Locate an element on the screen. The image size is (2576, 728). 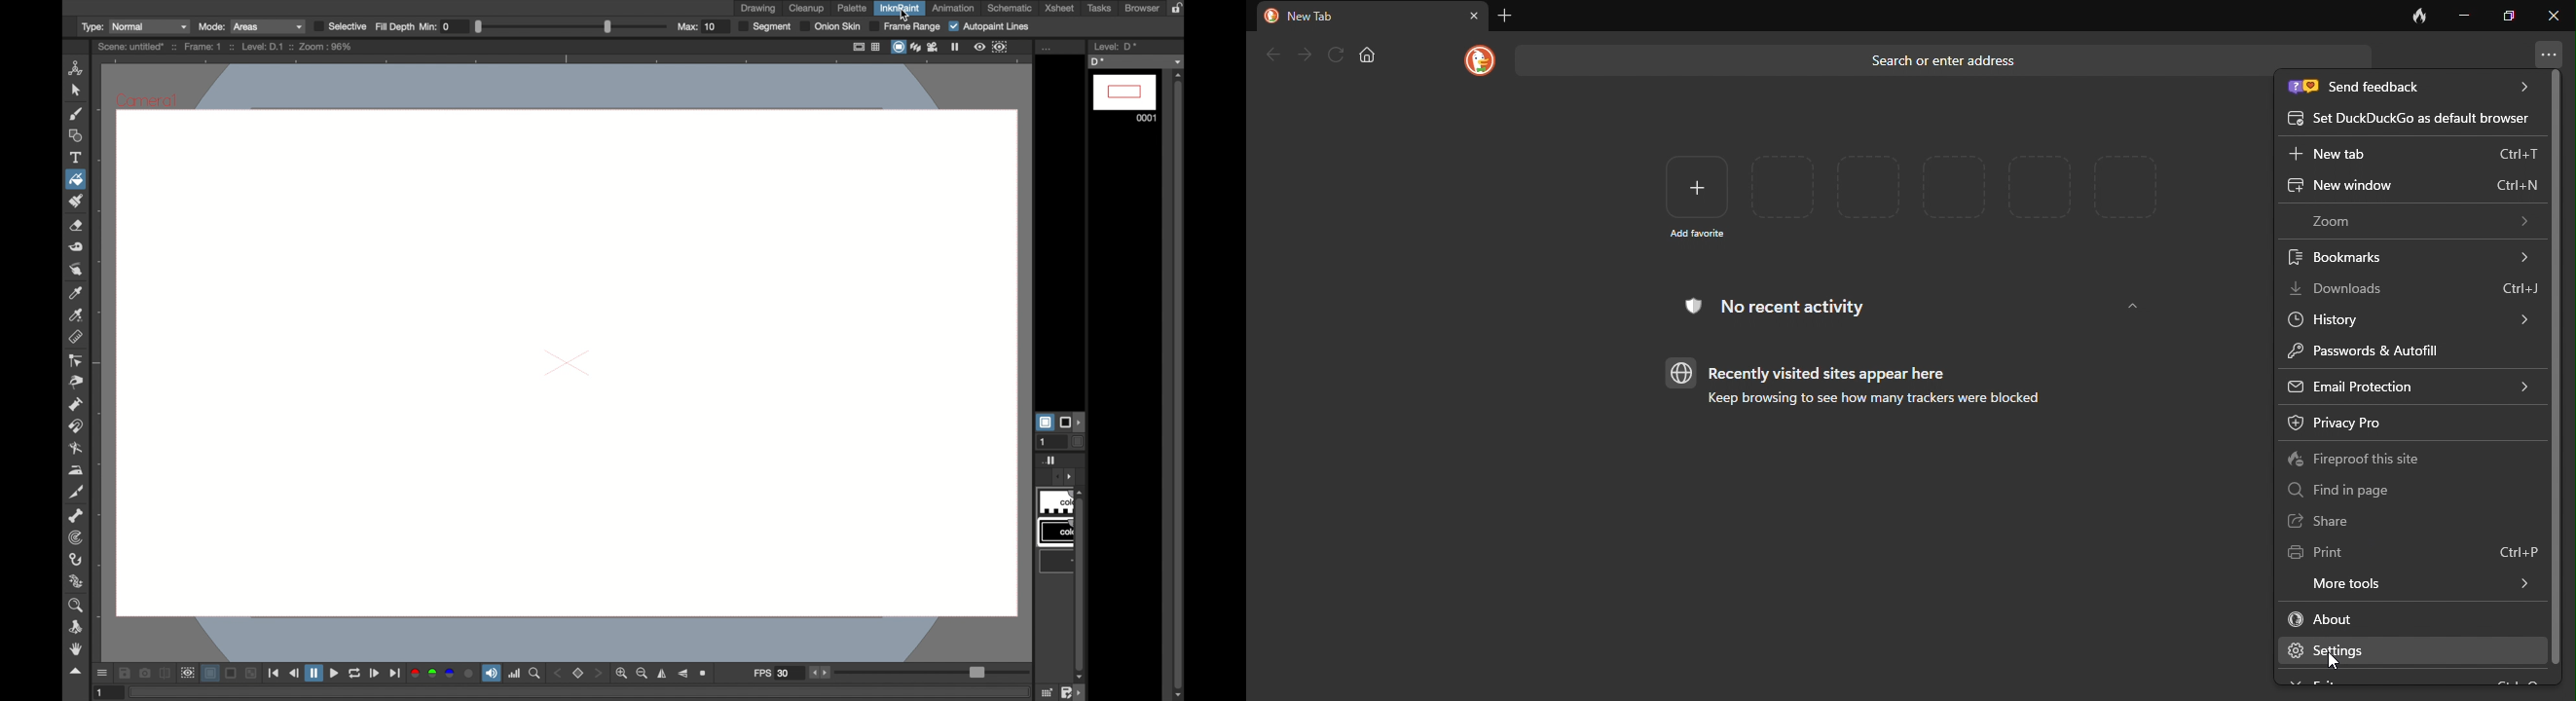
close is located at coordinates (1474, 15).